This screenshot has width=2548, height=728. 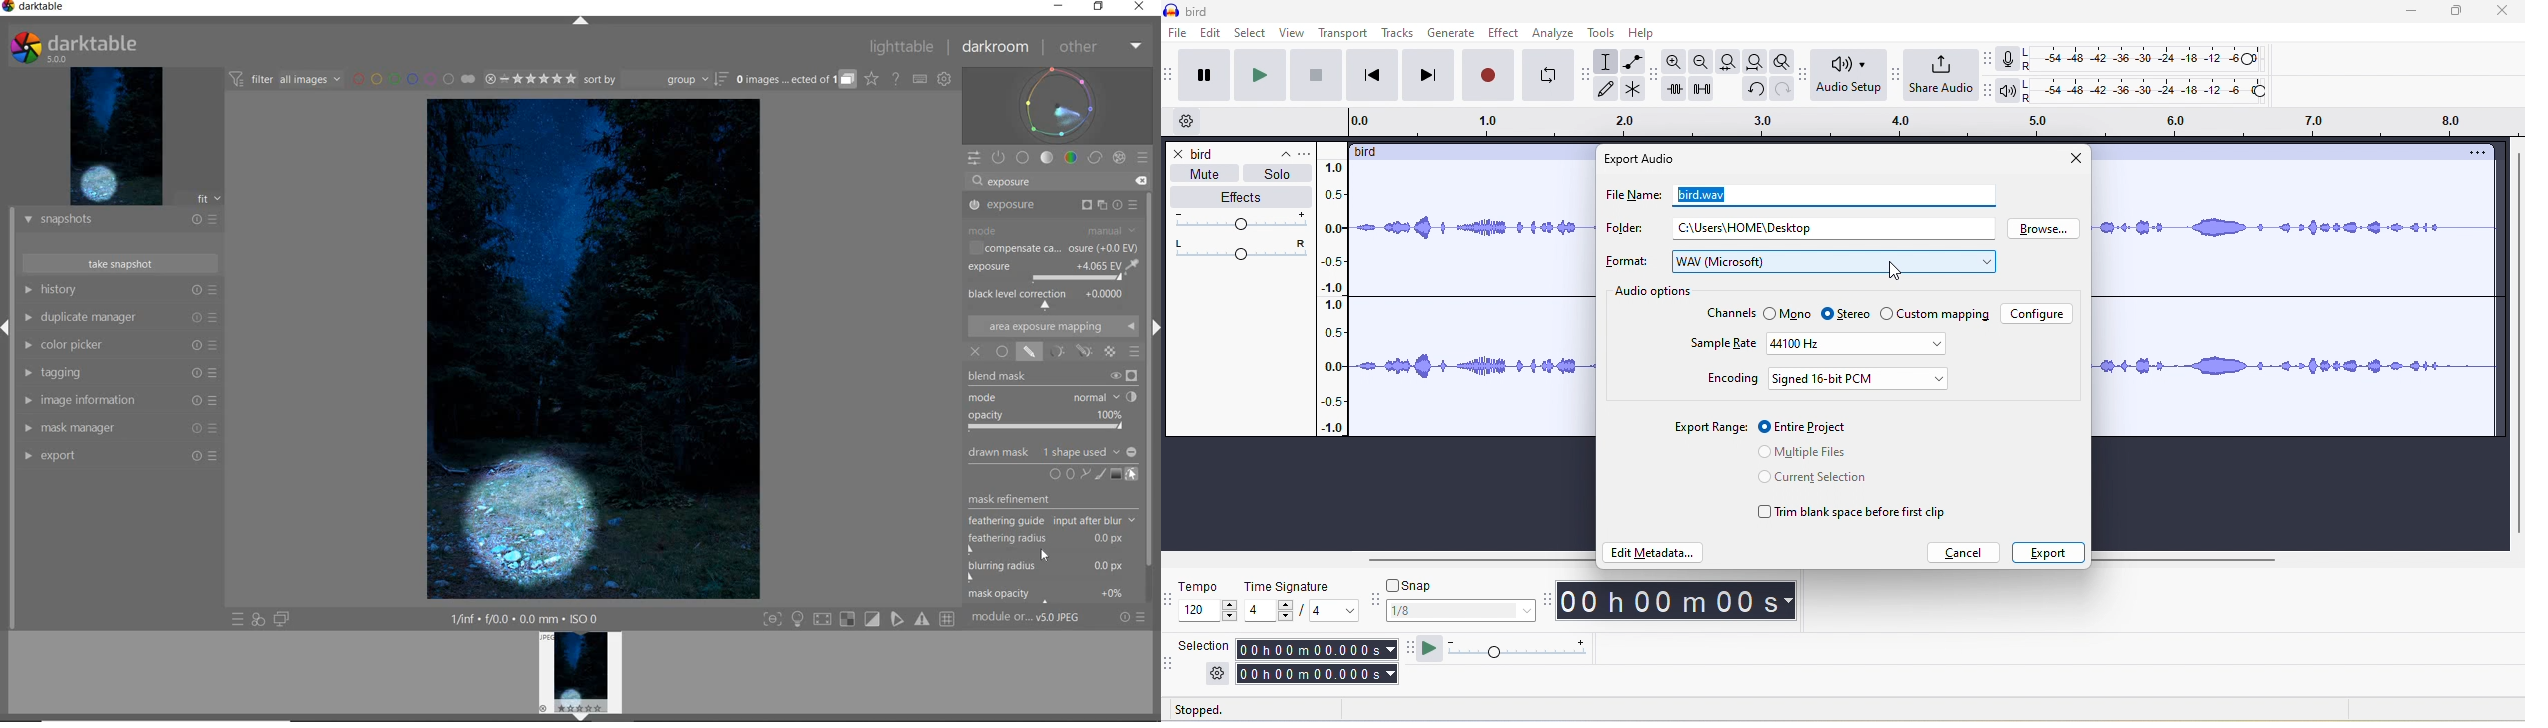 I want to click on skip to end, so click(x=1429, y=75).